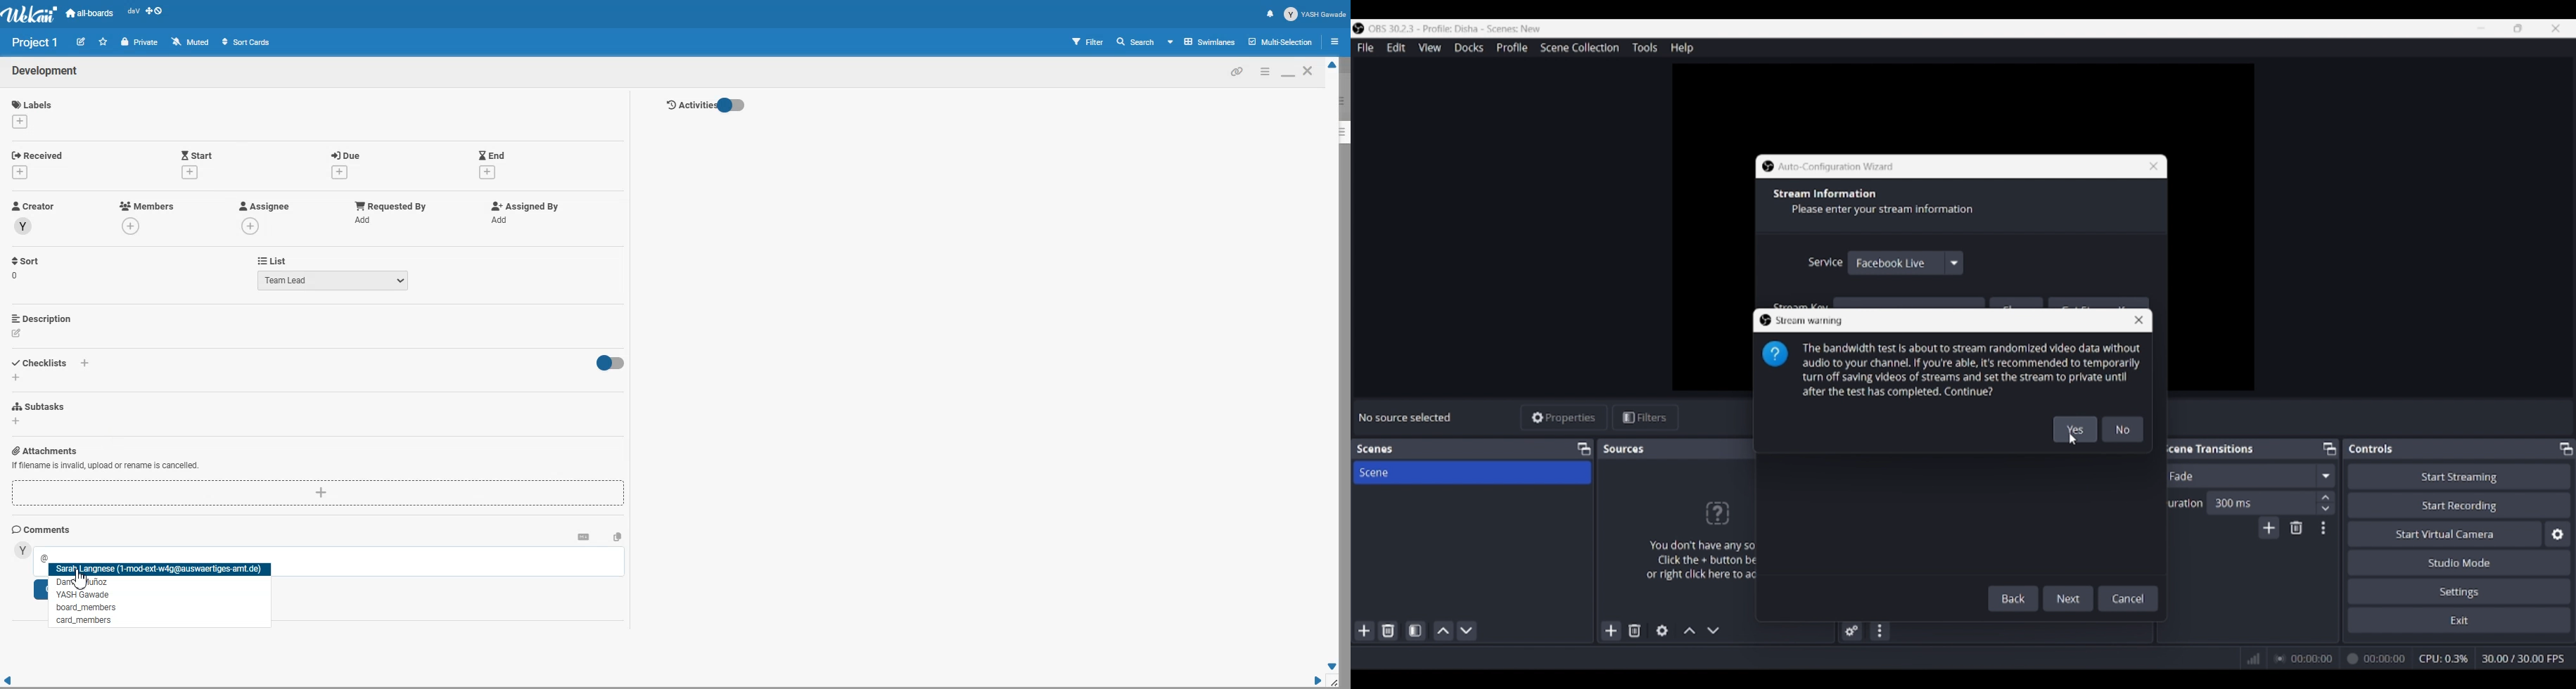 This screenshot has height=700, width=2576. I want to click on Next, so click(2069, 596).